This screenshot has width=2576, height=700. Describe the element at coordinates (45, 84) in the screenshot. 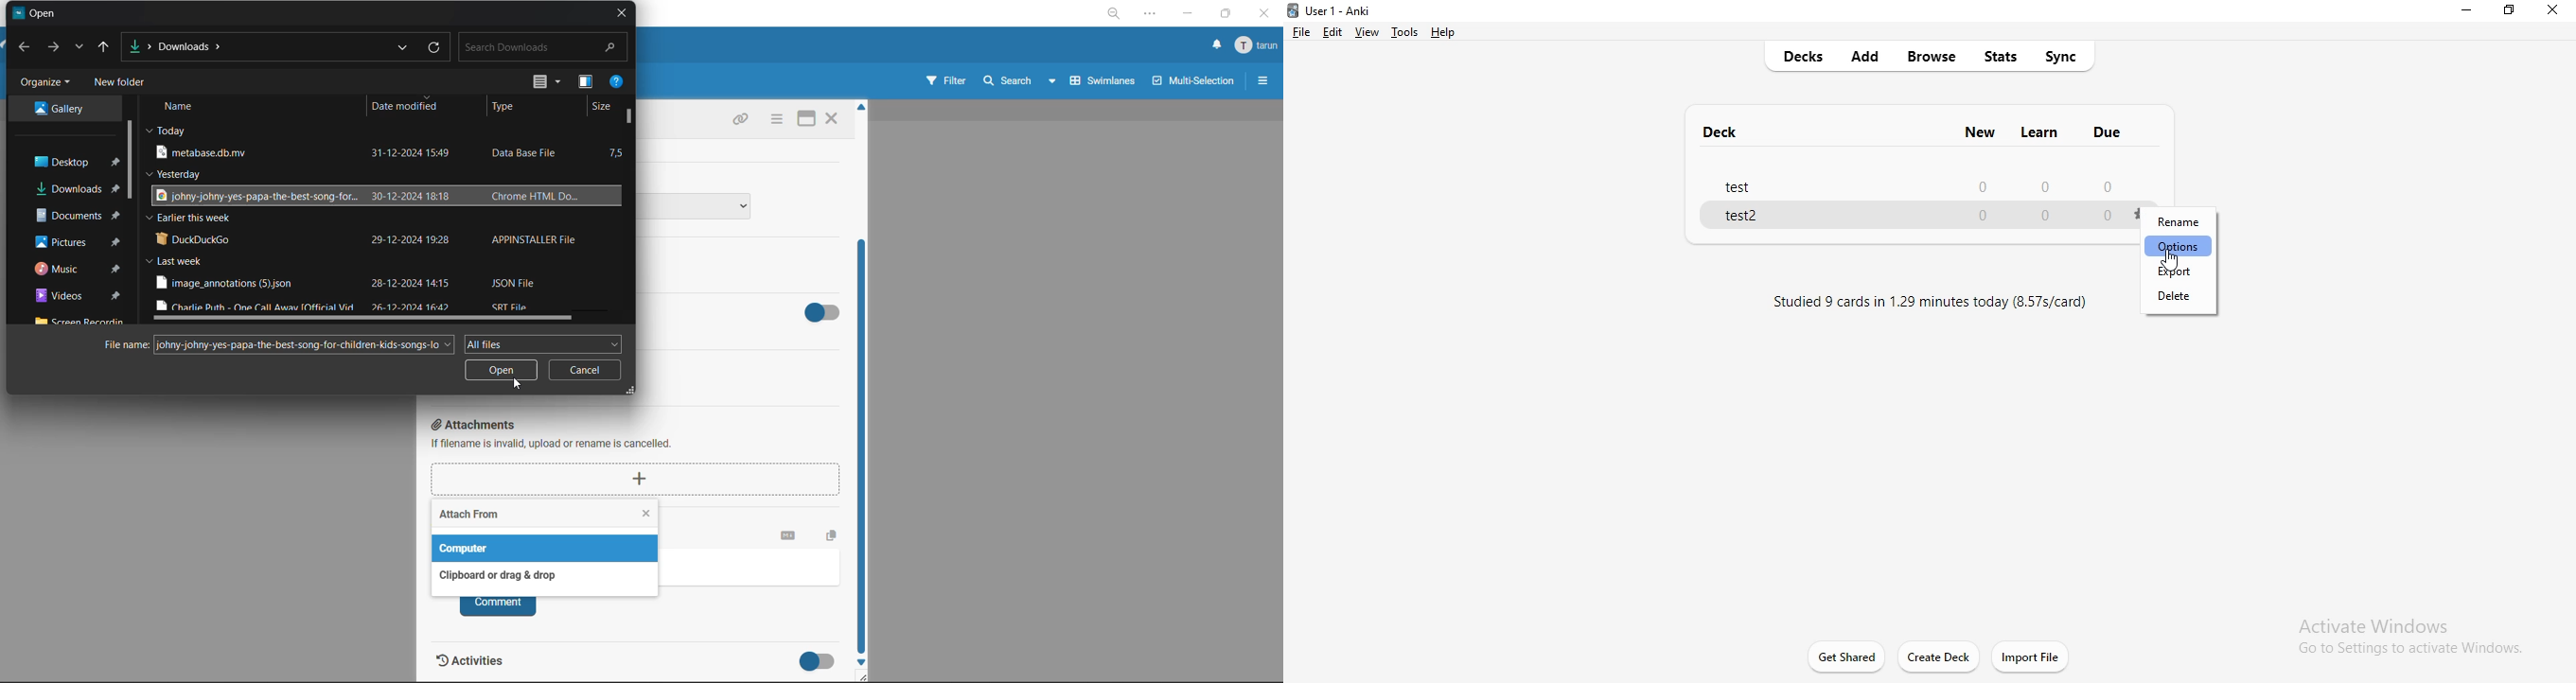

I see `organize` at that location.